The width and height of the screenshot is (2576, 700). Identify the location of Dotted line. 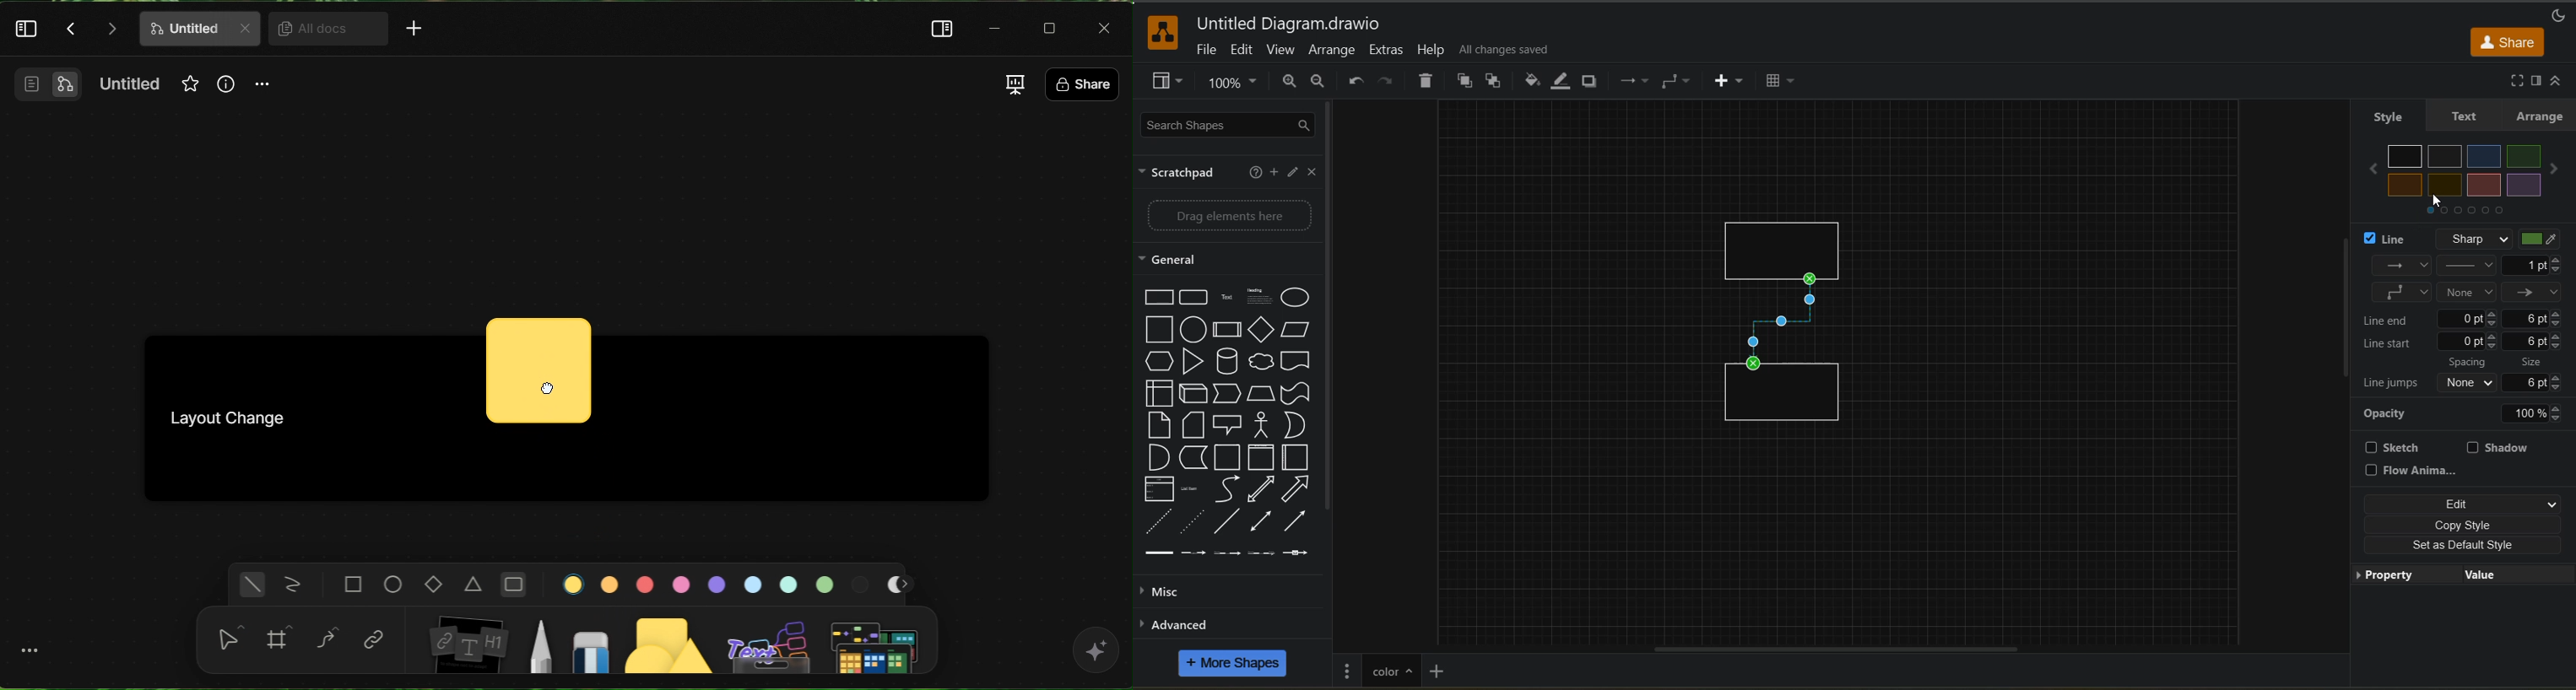
(1192, 522).